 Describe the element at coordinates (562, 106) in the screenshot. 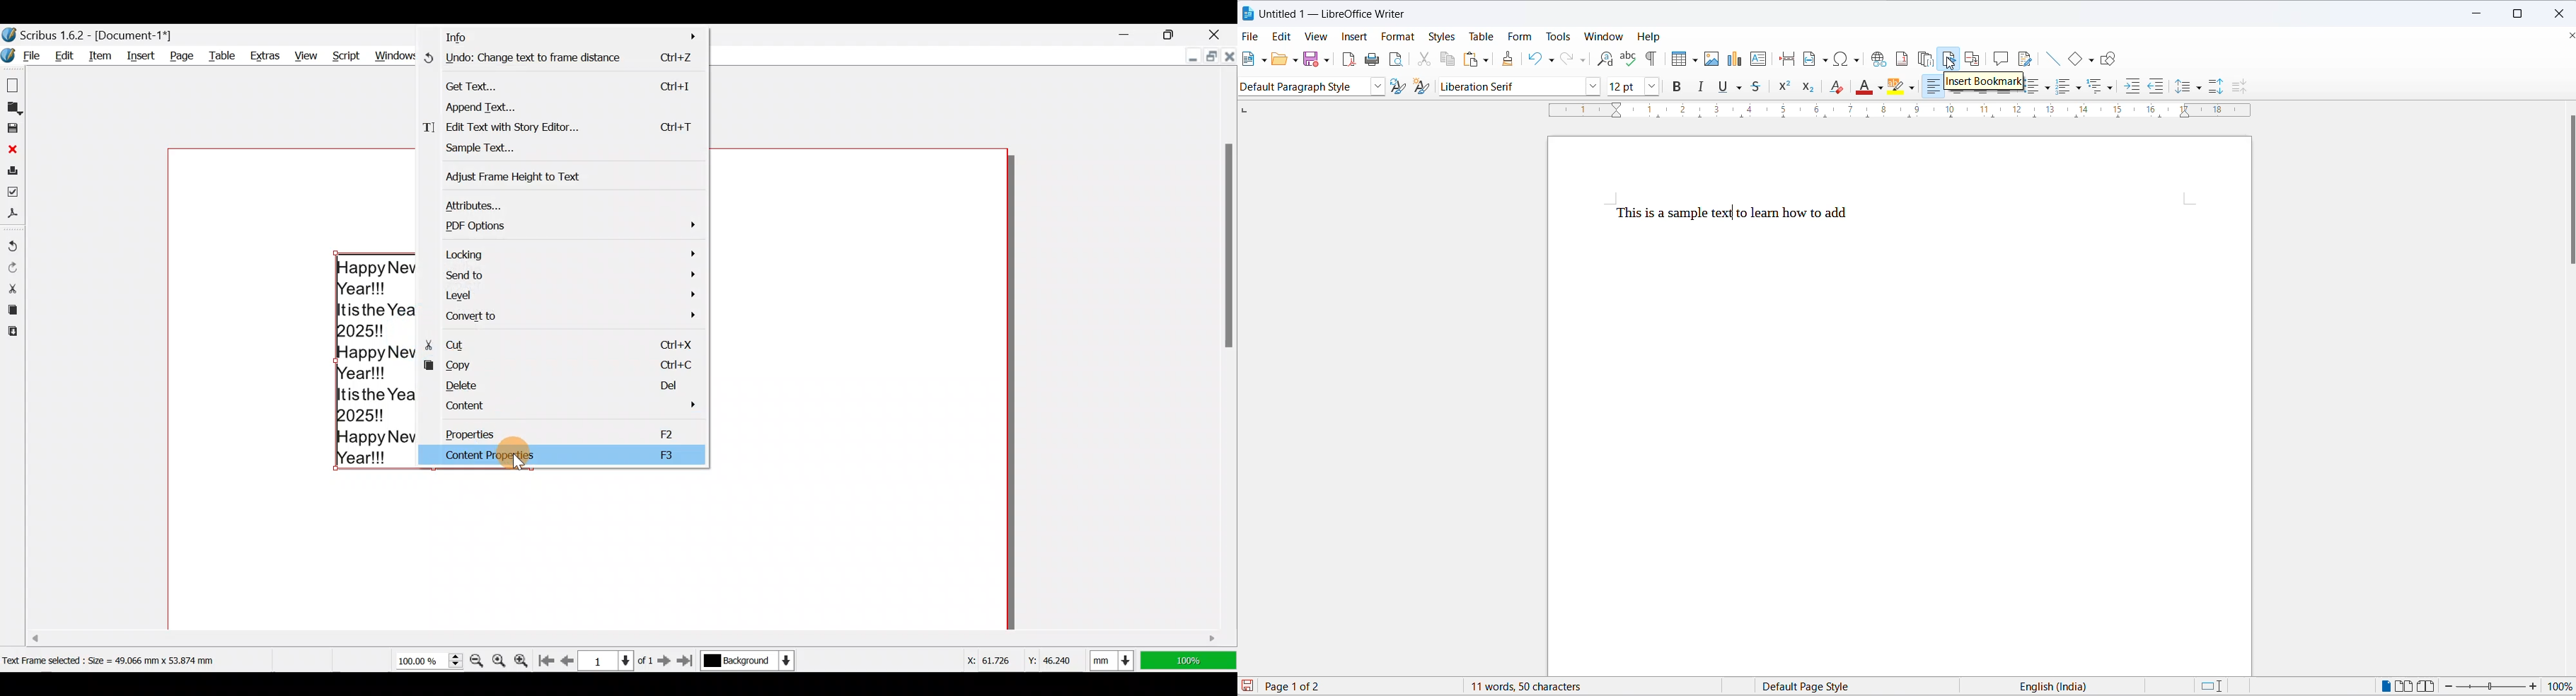

I see `Append text` at that location.